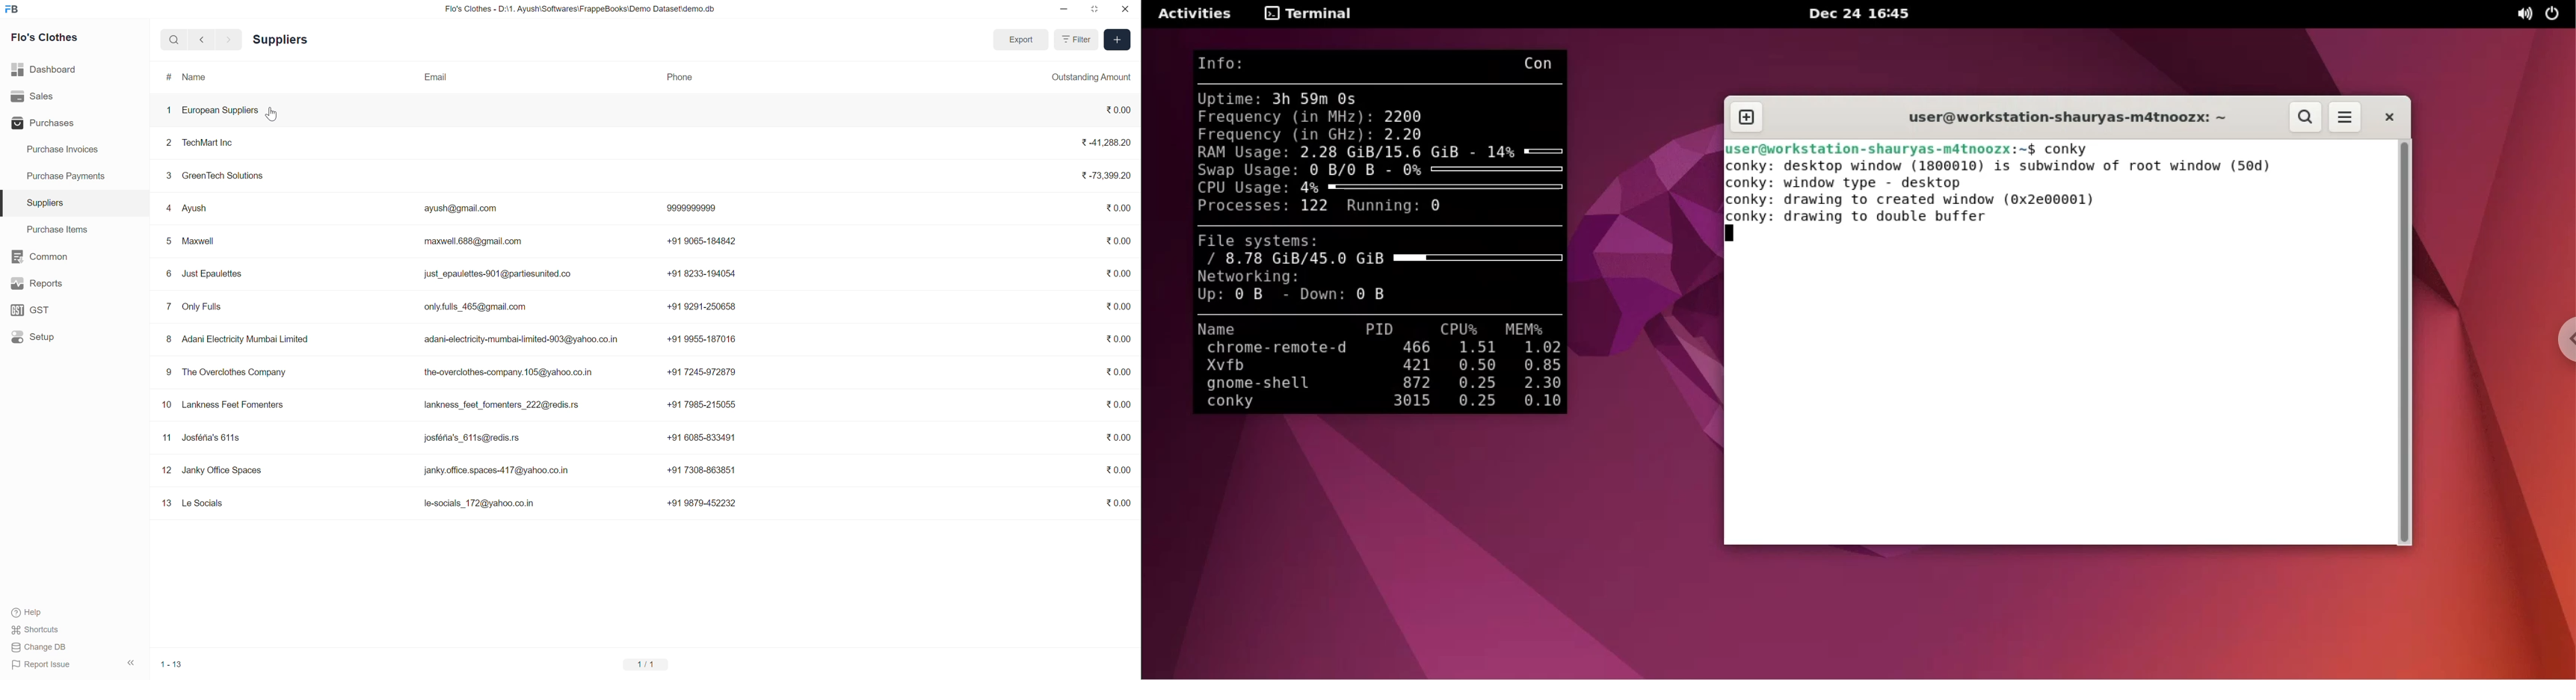  What do you see at coordinates (161, 436) in the screenshot?
I see `11` at bounding box center [161, 436].